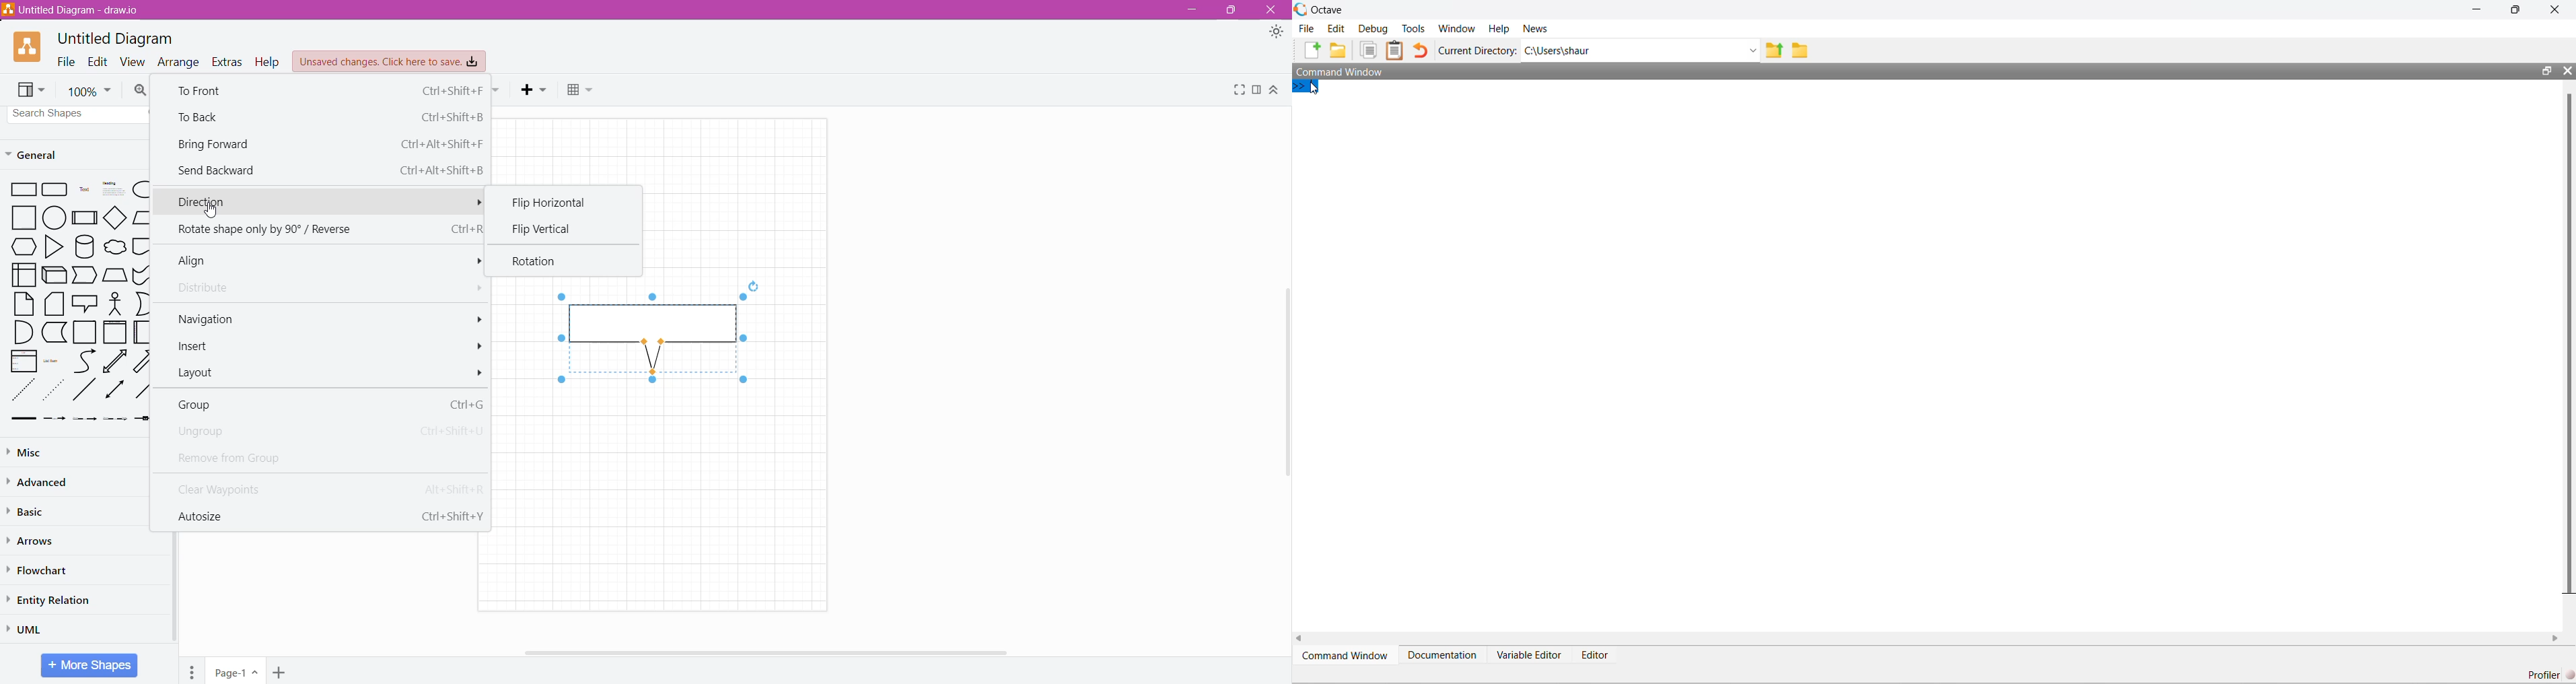 Image resolution: width=2576 pixels, height=700 pixels. I want to click on scroll right, so click(2556, 638).